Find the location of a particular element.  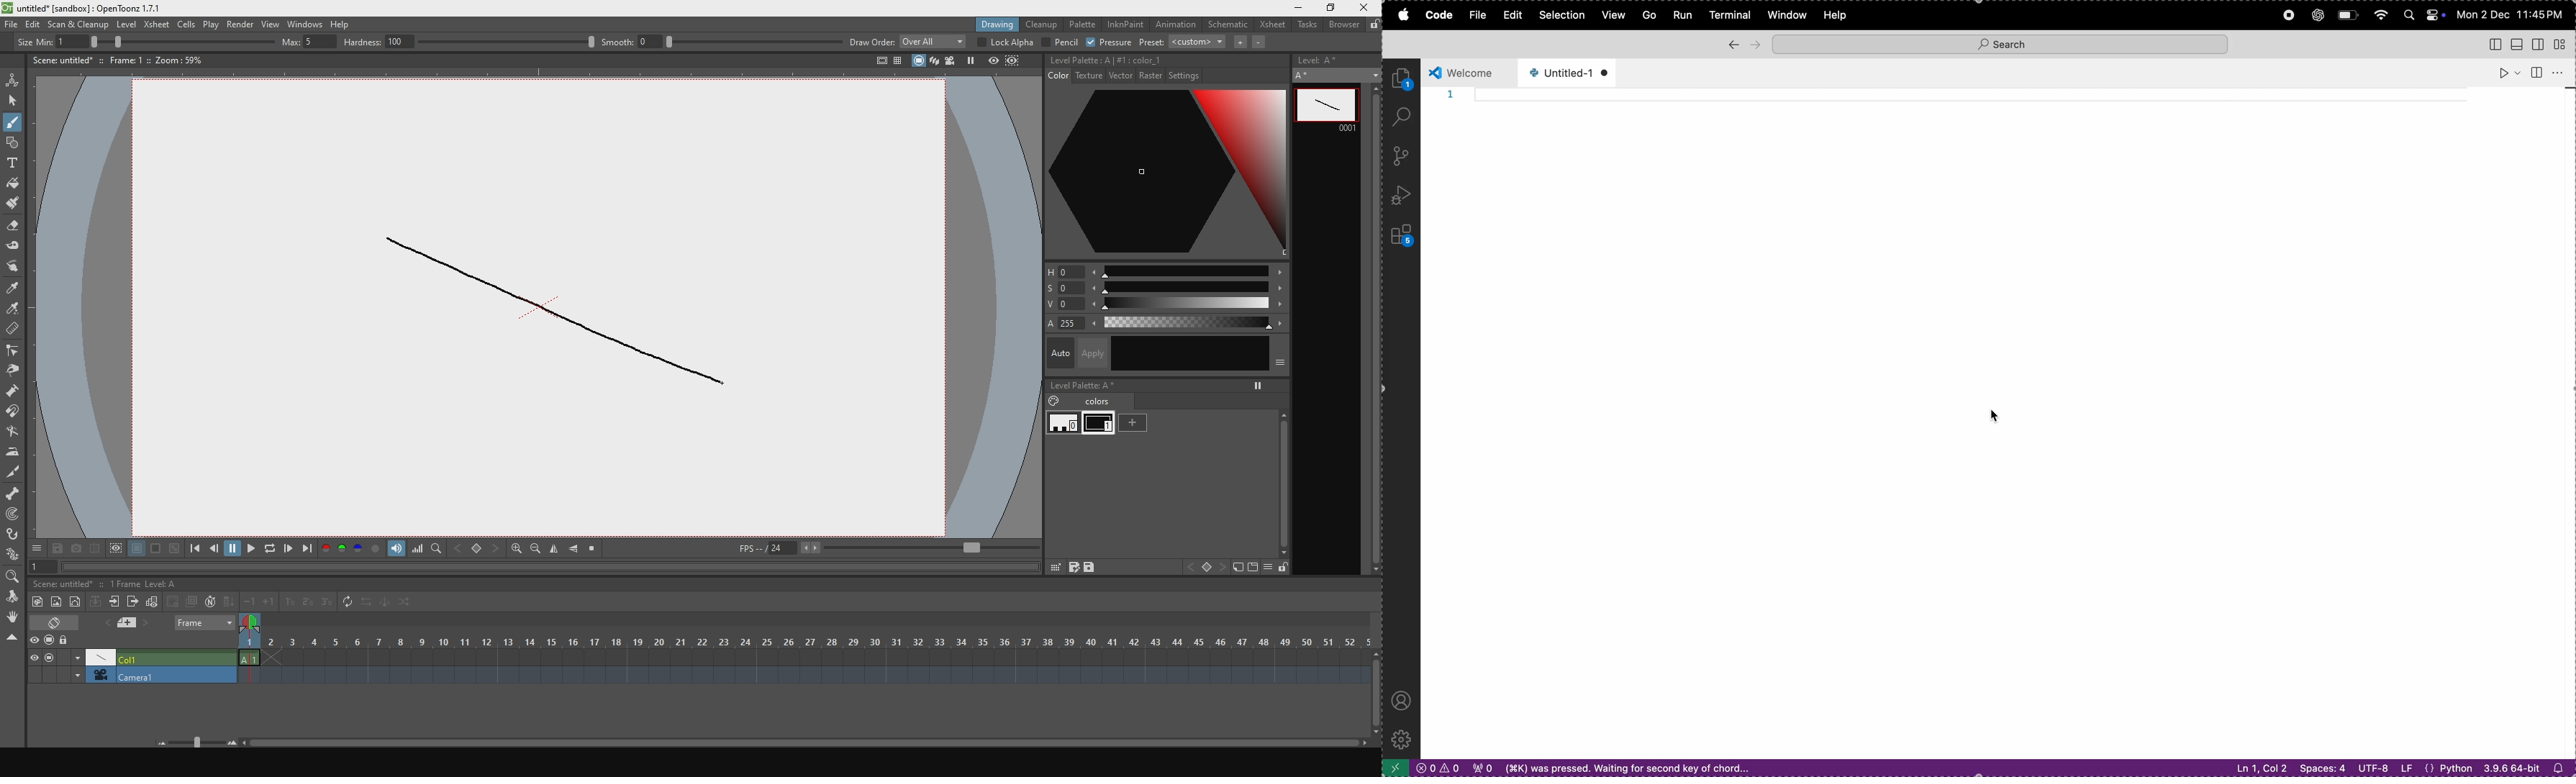

Col1 is located at coordinates (154, 657).